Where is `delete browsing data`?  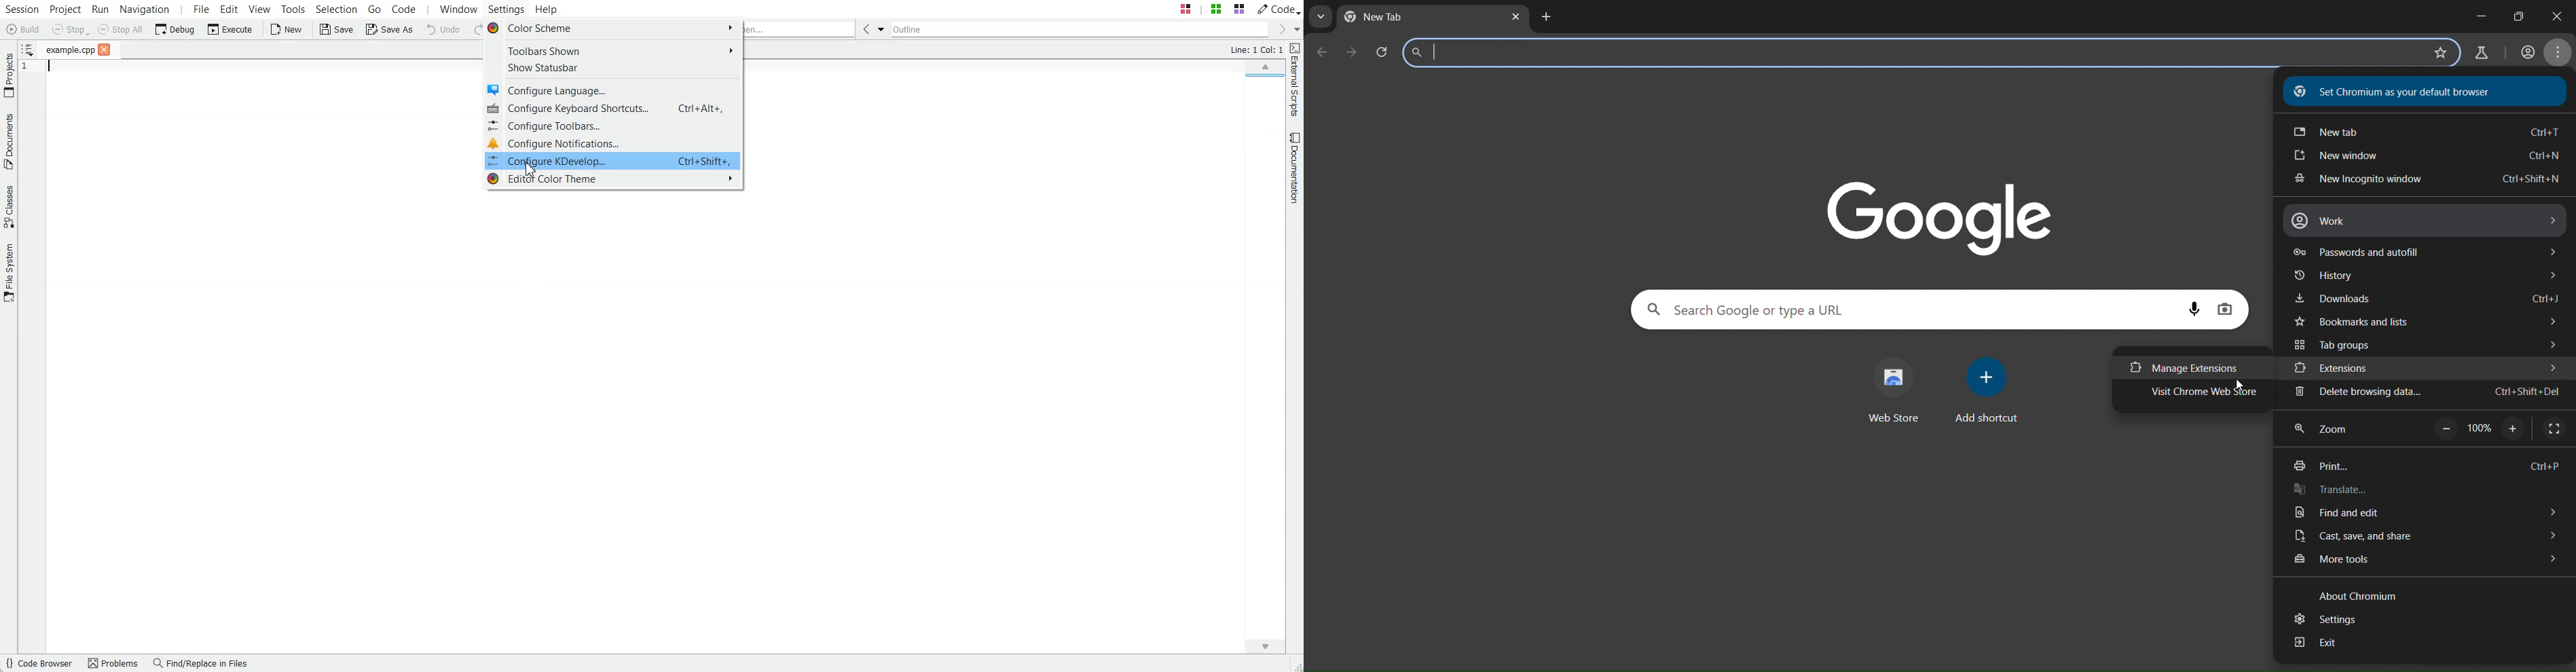 delete browsing data is located at coordinates (2426, 394).